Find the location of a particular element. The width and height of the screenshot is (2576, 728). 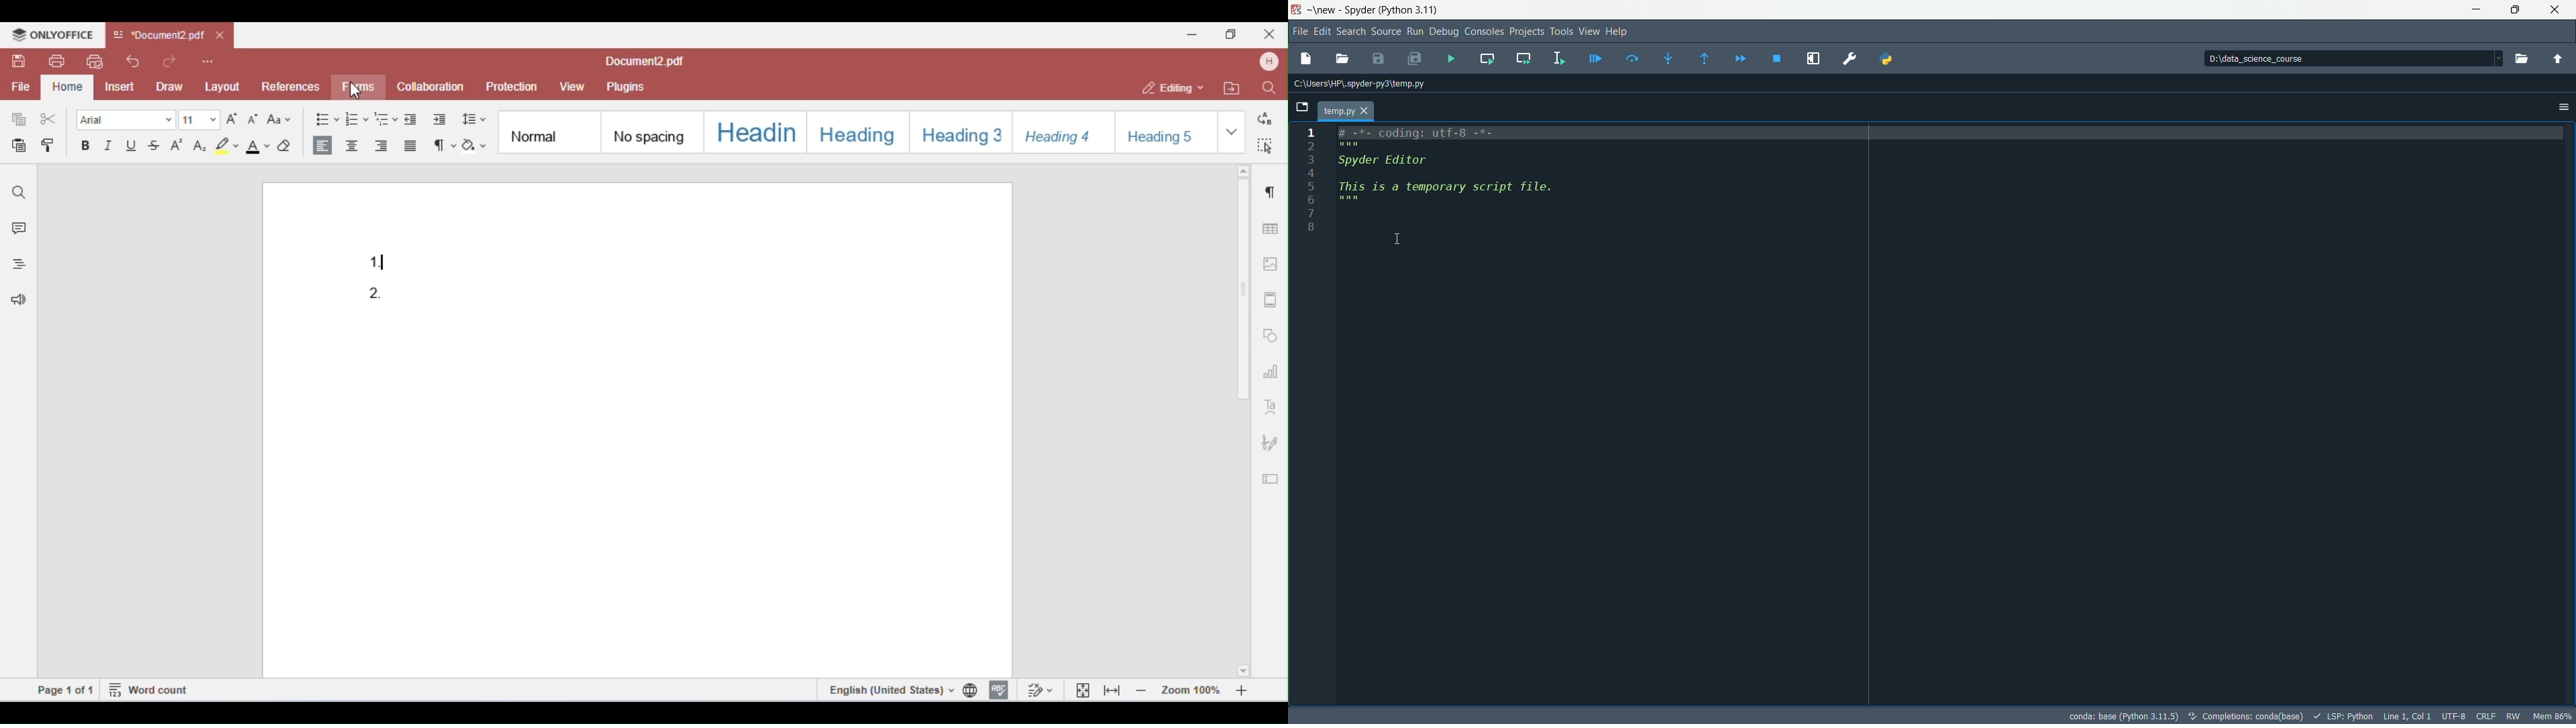

view menu is located at coordinates (1589, 32).